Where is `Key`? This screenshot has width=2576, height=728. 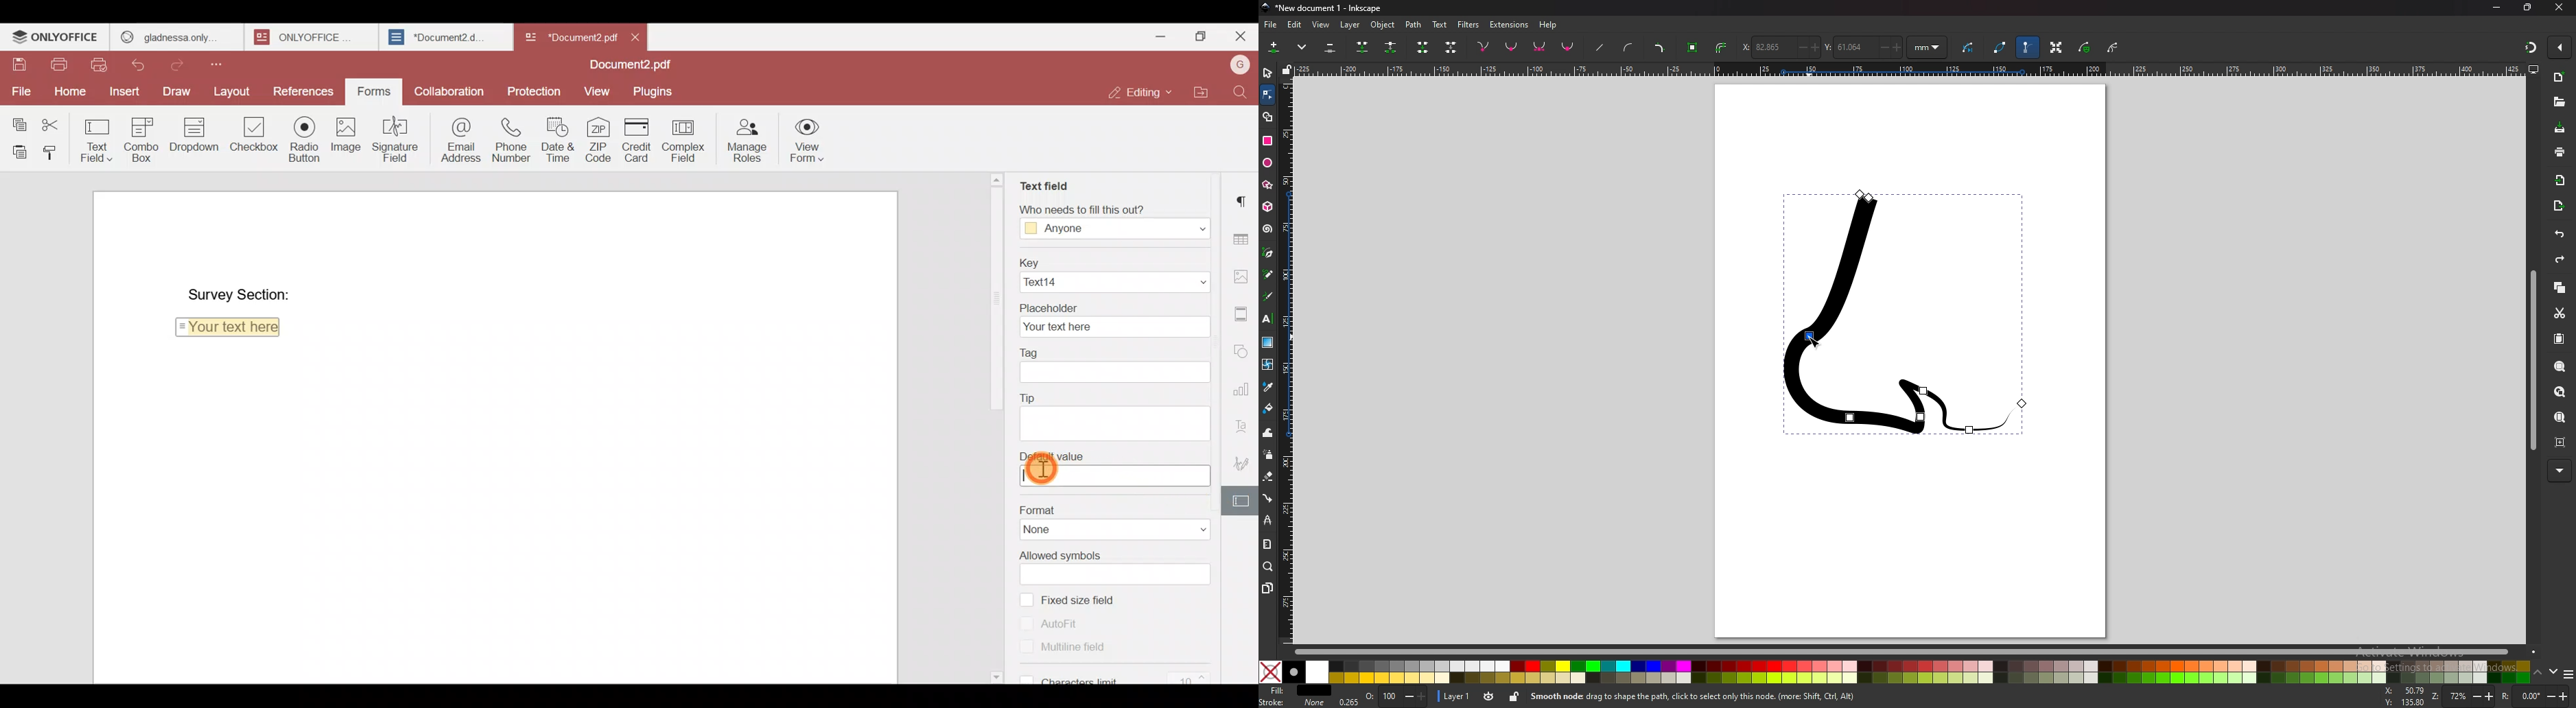
Key is located at coordinates (1110, 260).